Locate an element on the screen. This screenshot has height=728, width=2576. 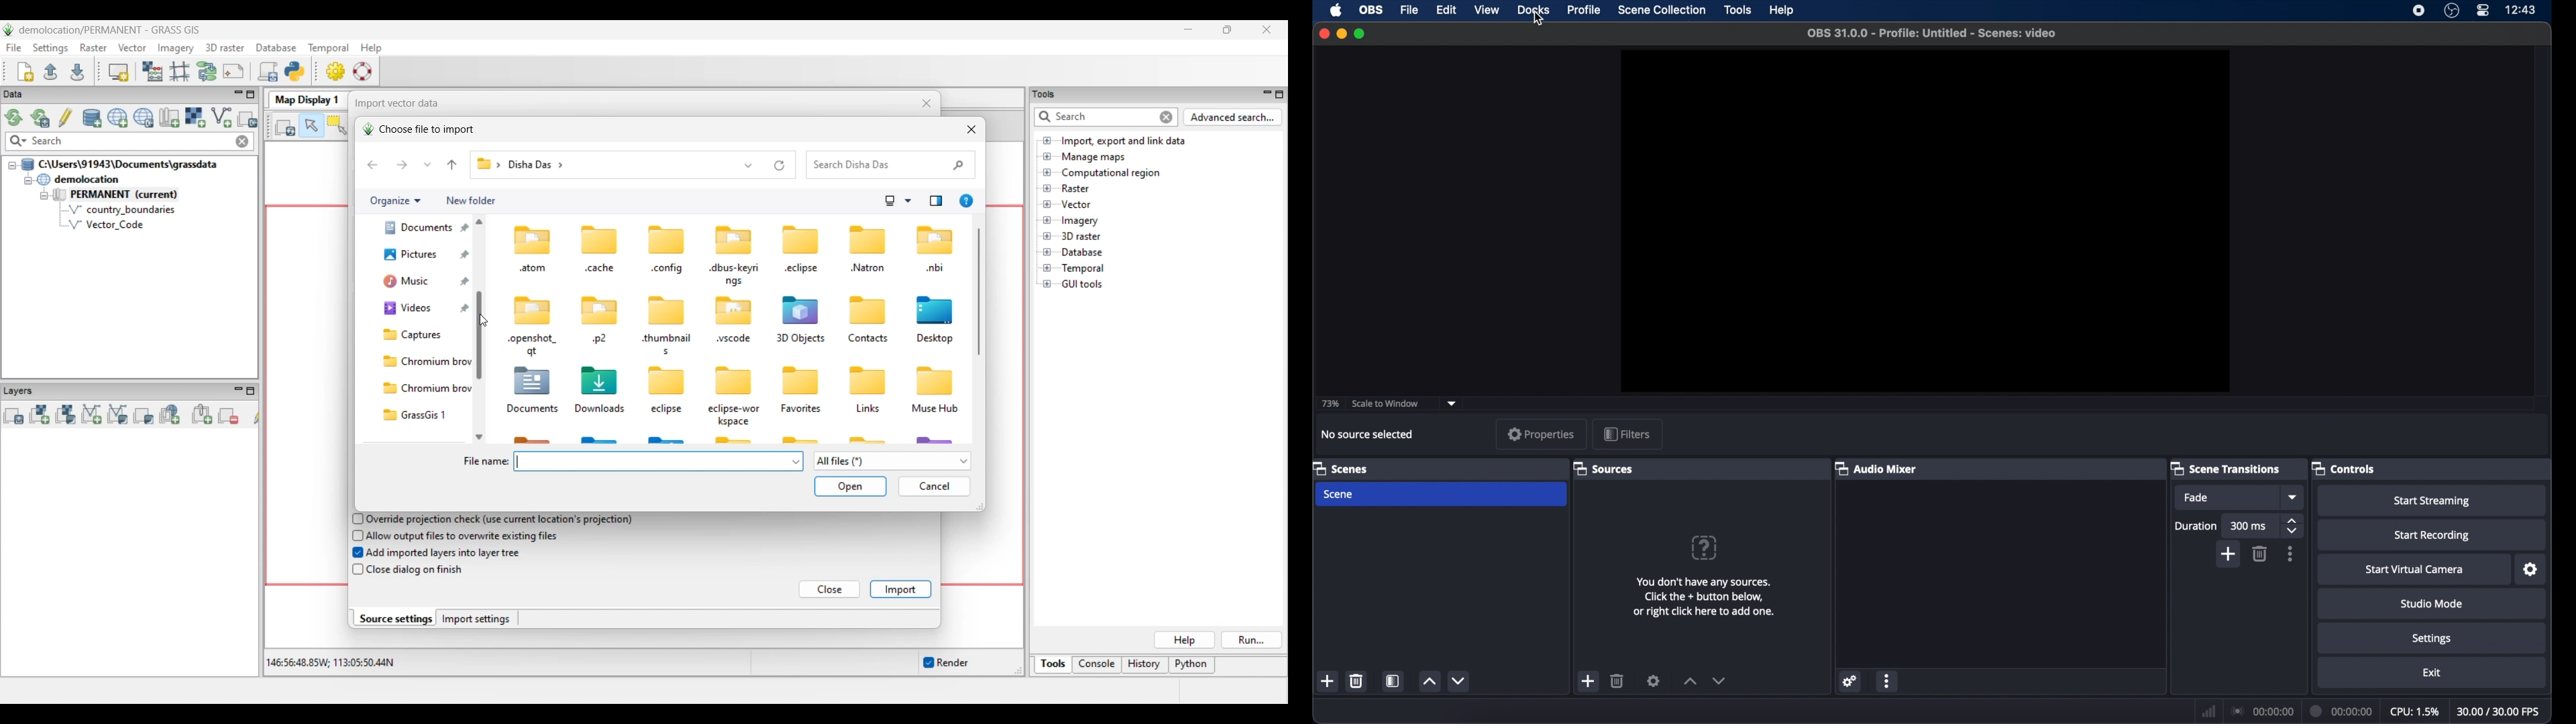
obs is located at coordinates (1370, 10).